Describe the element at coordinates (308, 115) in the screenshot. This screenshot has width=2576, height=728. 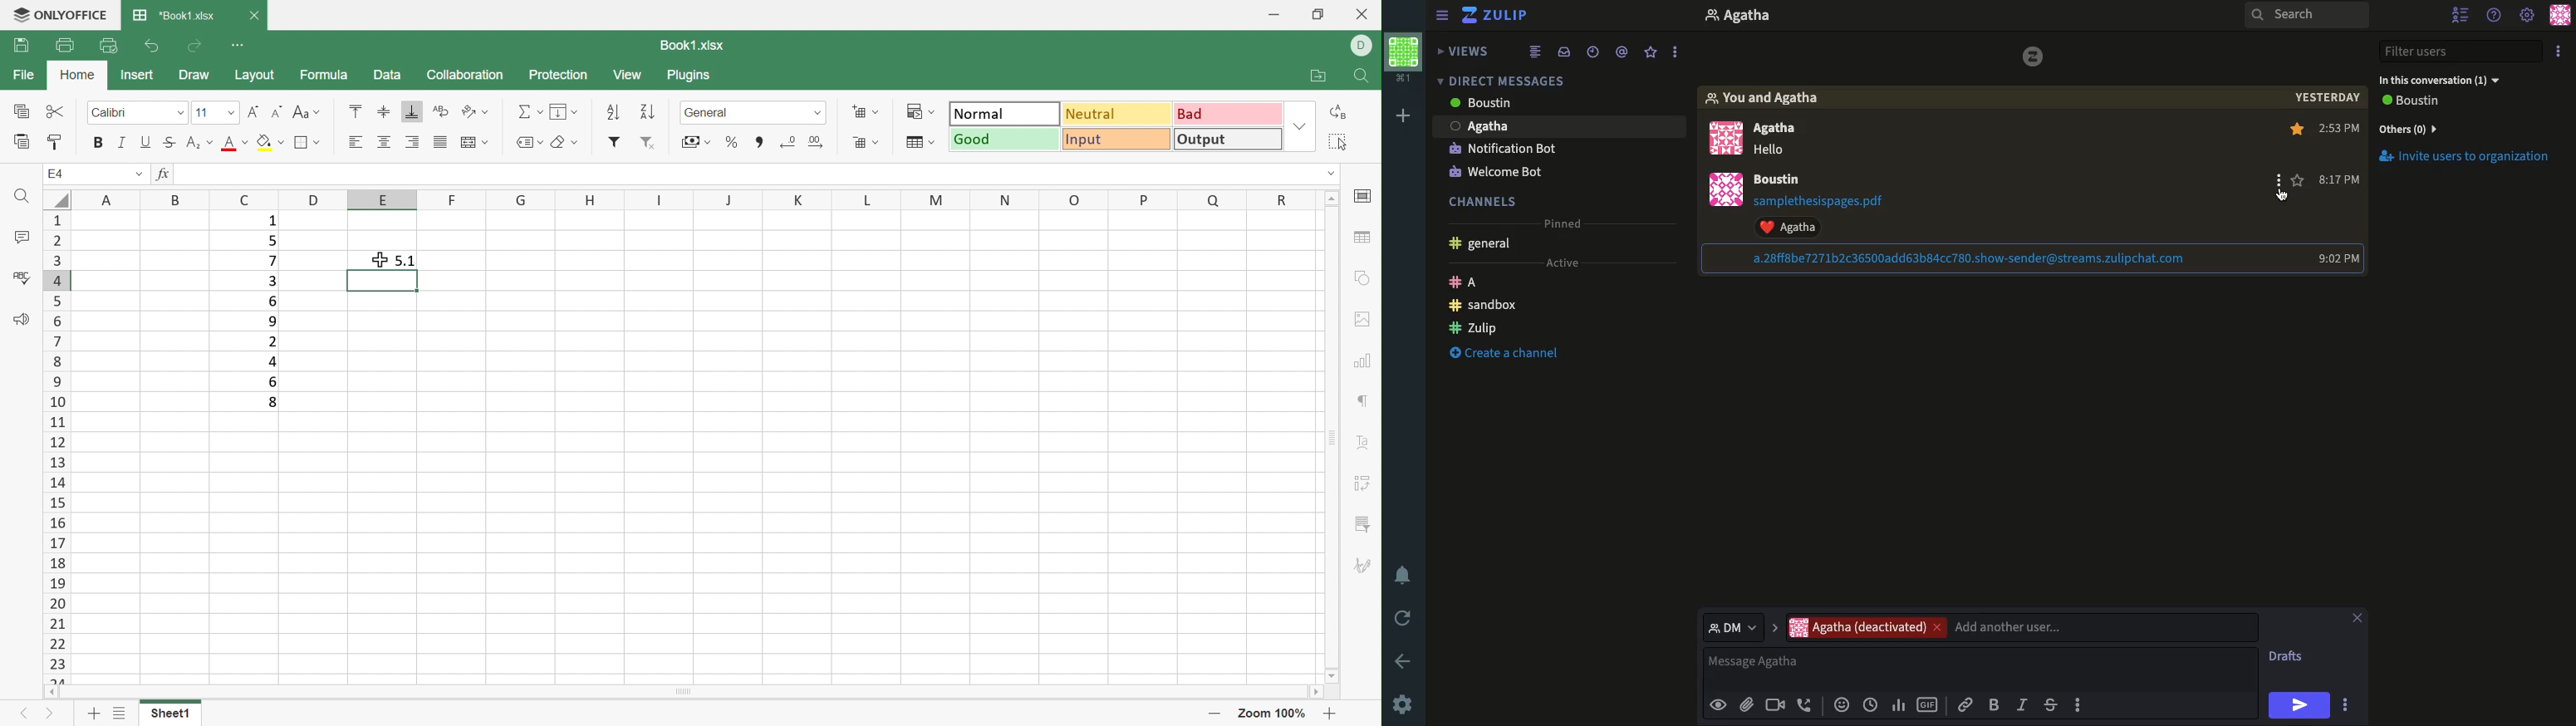
I see `Change case` at that location.